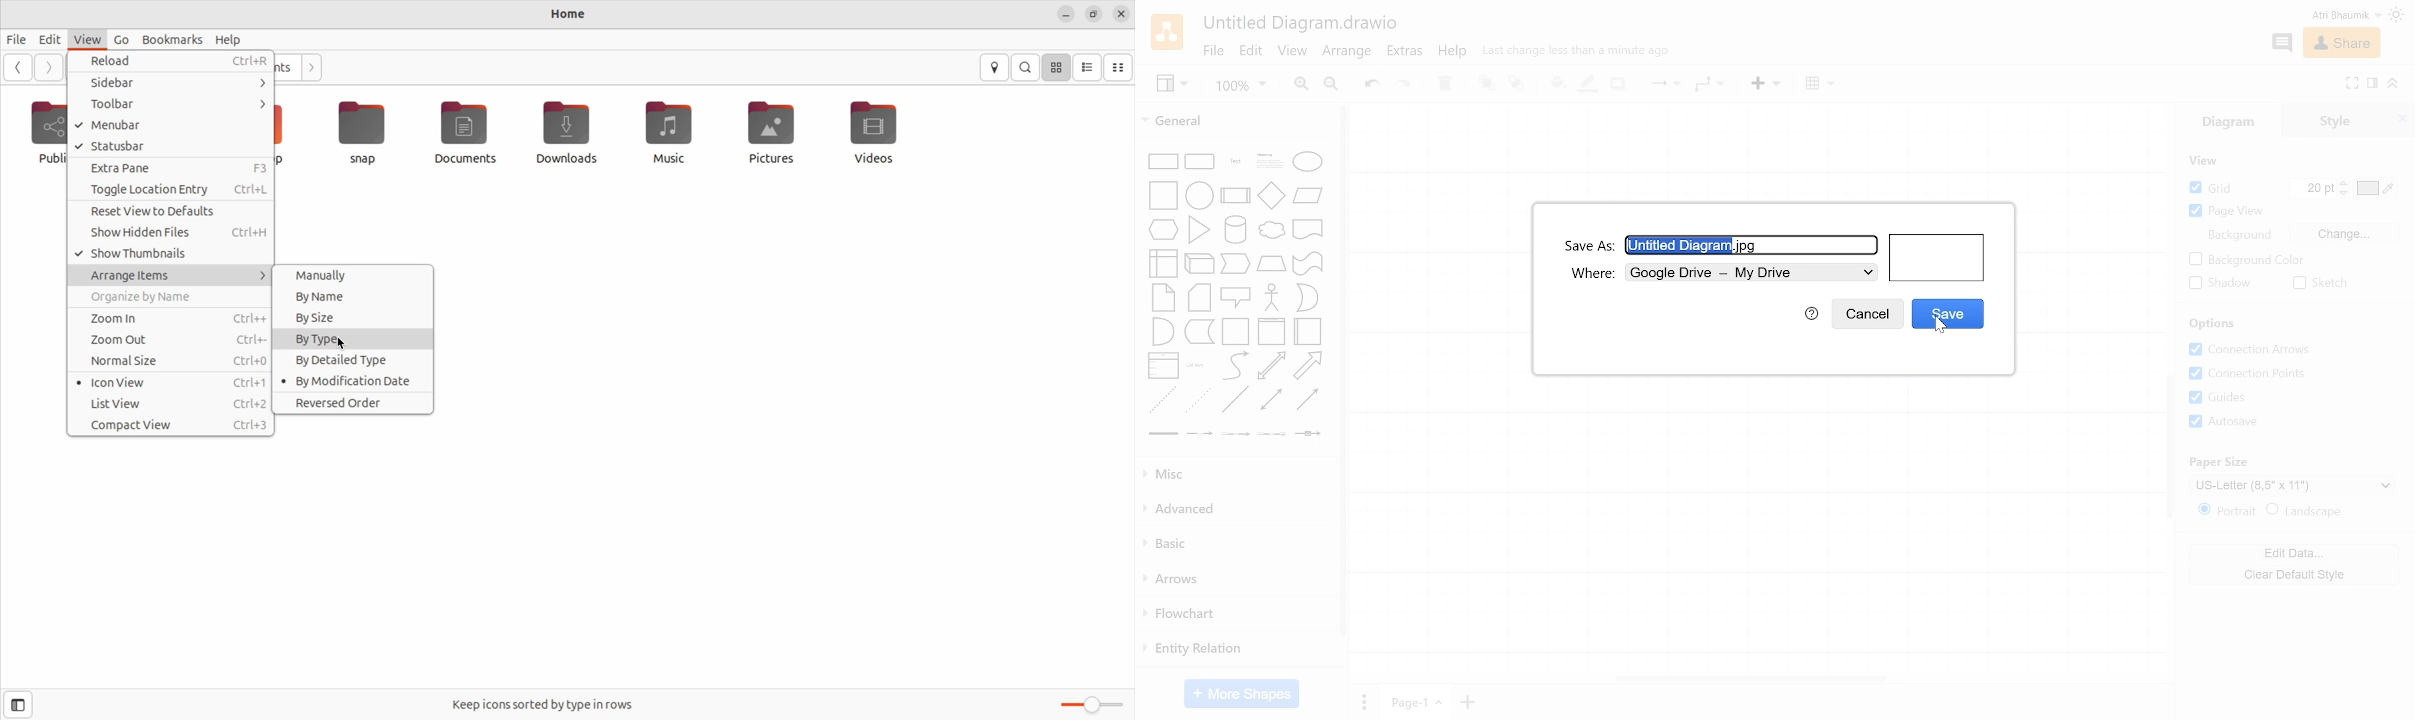 This screenshot has height=728, width=2436. Describe the element at coordinates (2290, 551) in the screenshot. I see `Edit data` at that location.